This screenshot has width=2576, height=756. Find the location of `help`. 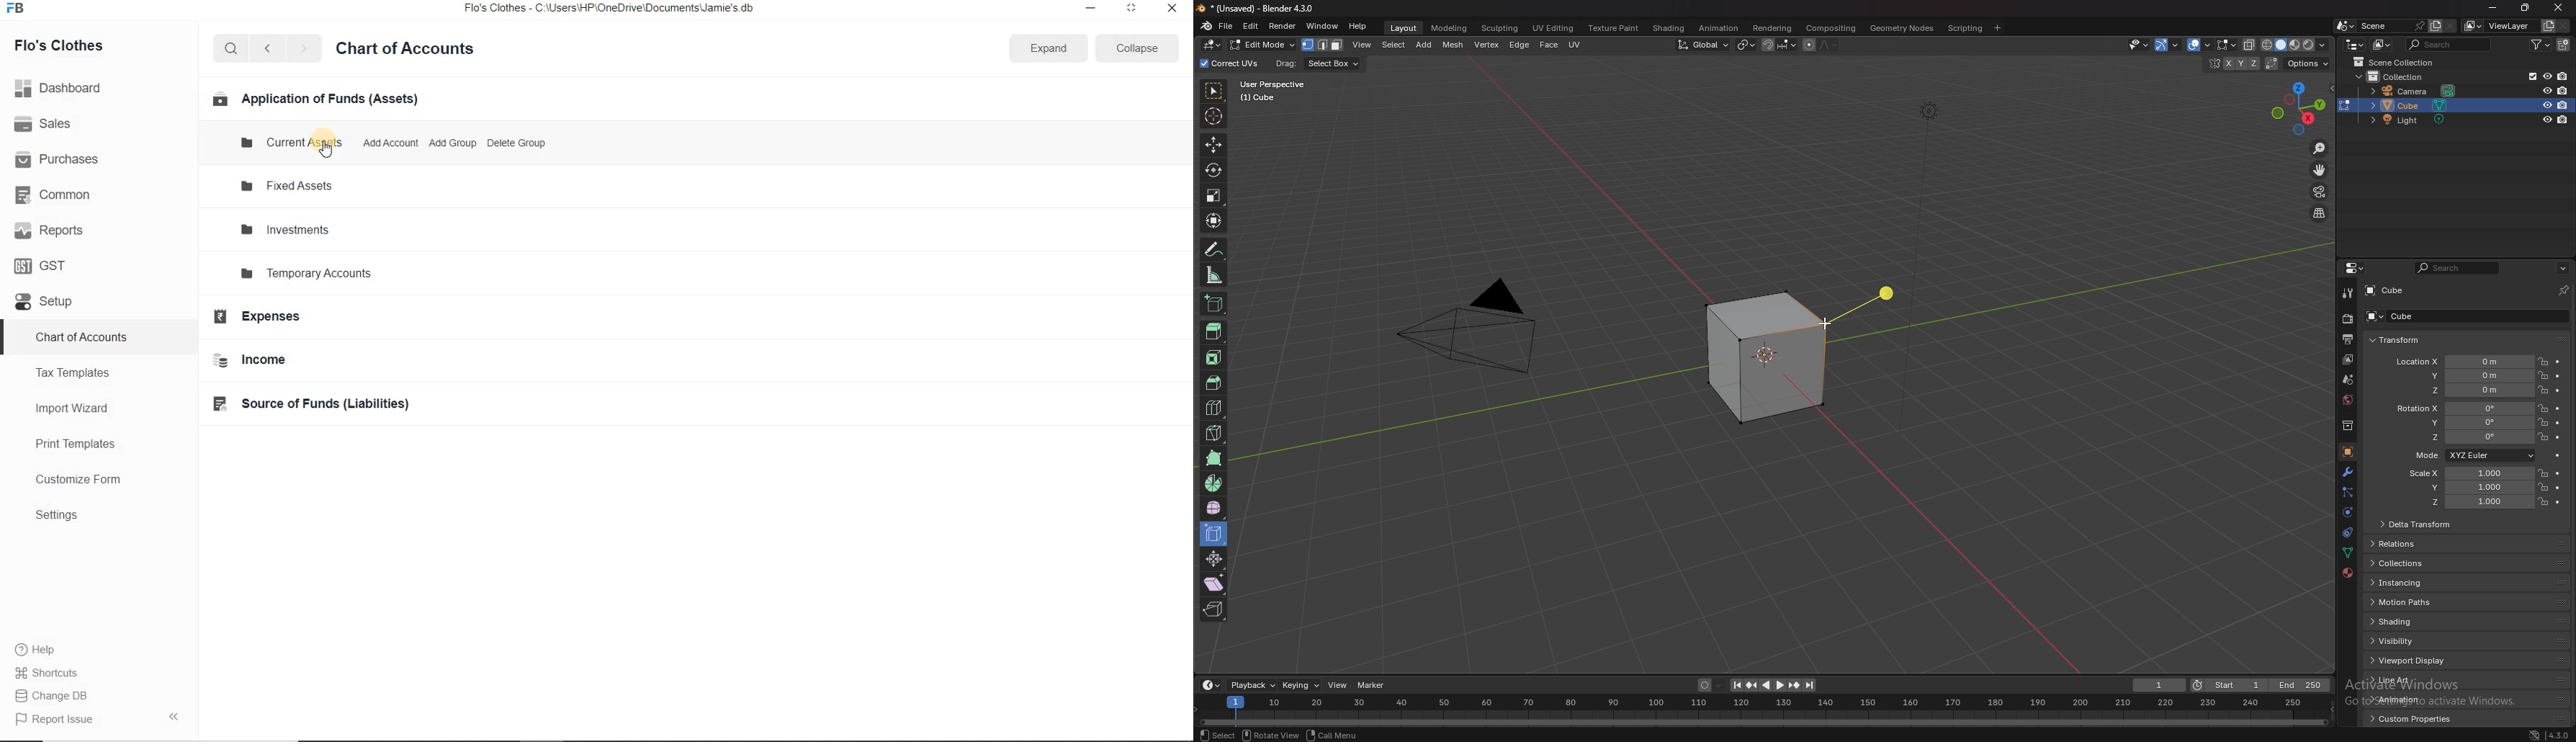

help is located at coordinates (1357, 27).